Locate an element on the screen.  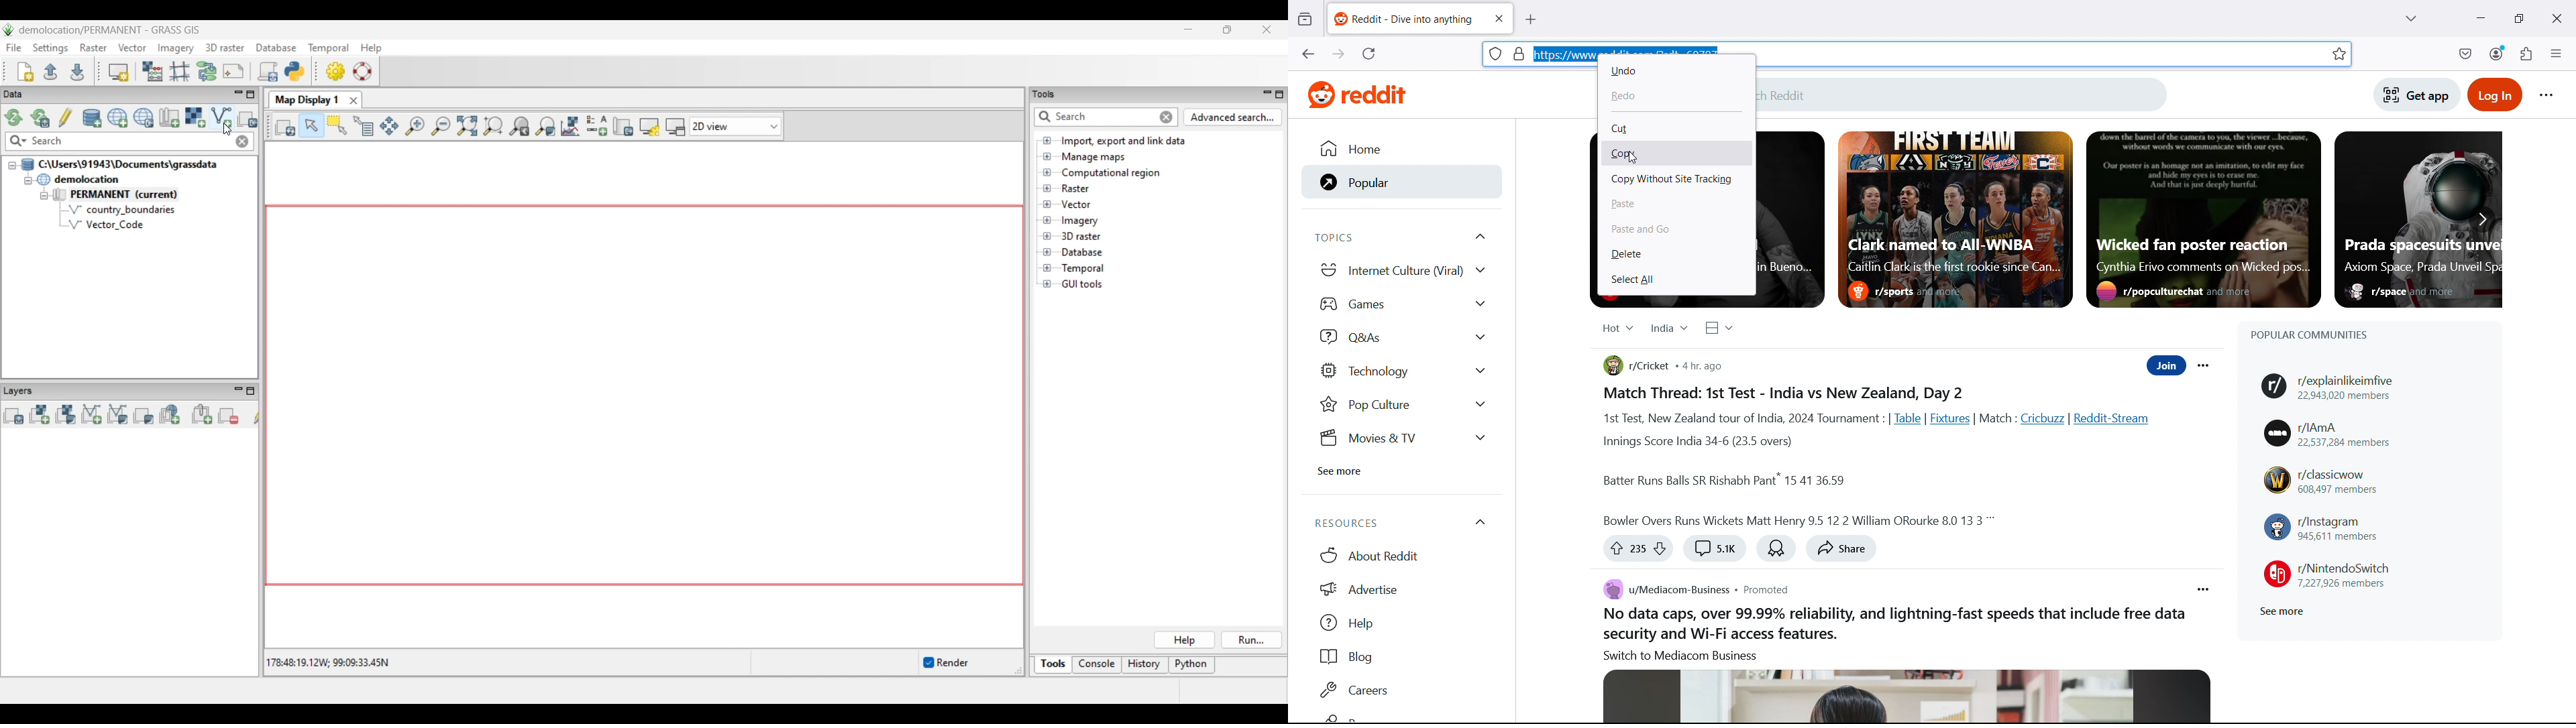
u/mediacom-business community is located at coordinates (1662, 590).